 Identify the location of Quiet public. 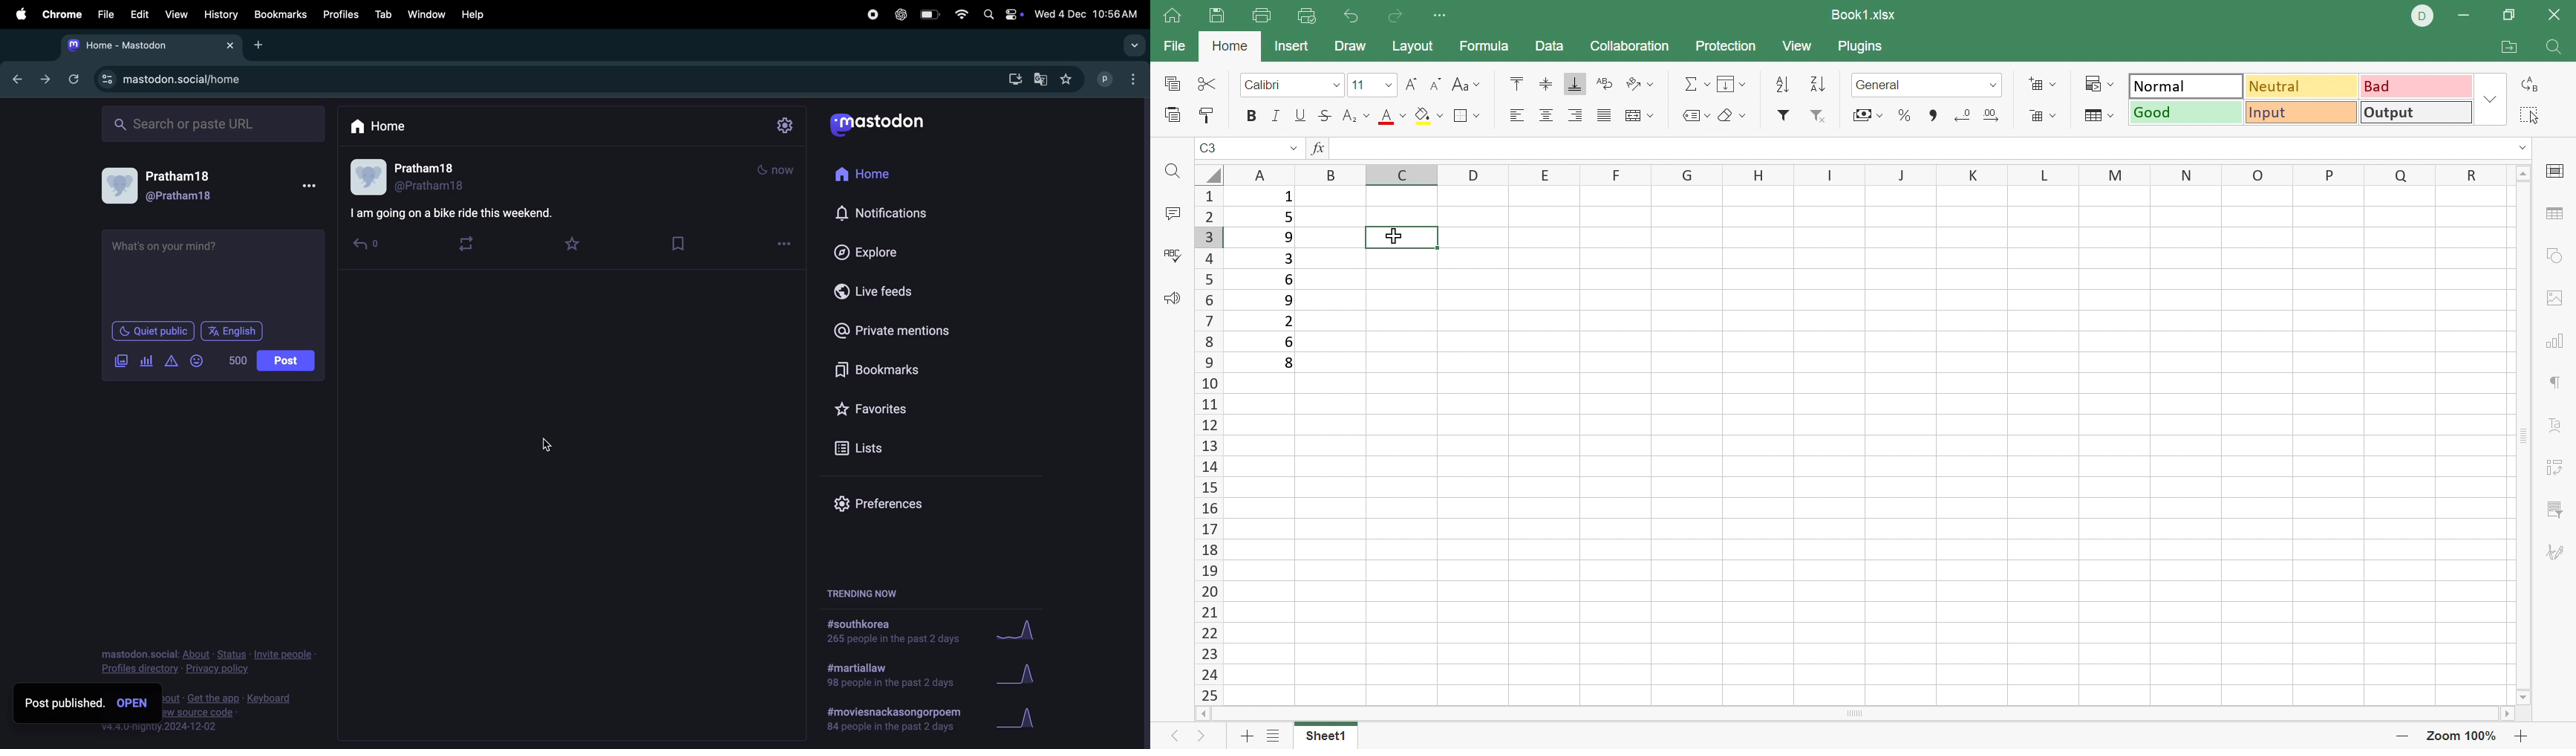
(152, 331).